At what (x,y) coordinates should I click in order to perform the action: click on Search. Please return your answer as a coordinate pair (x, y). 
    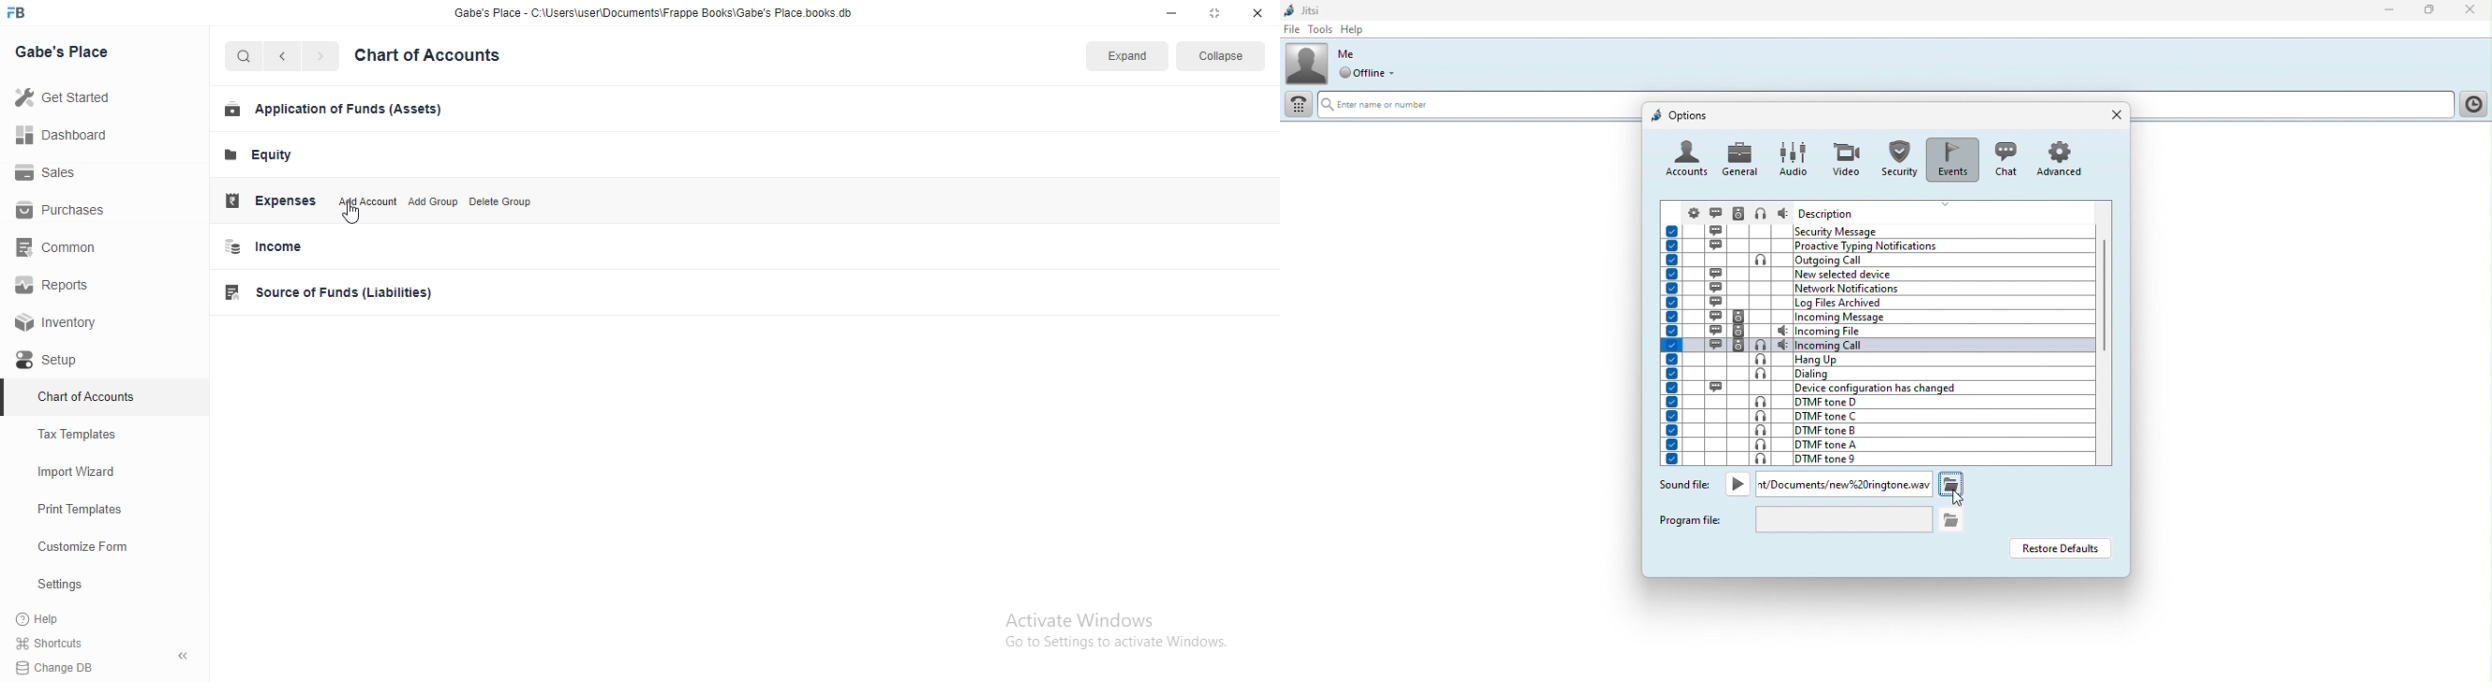
    Looking at the image, I should click on (246, 57).